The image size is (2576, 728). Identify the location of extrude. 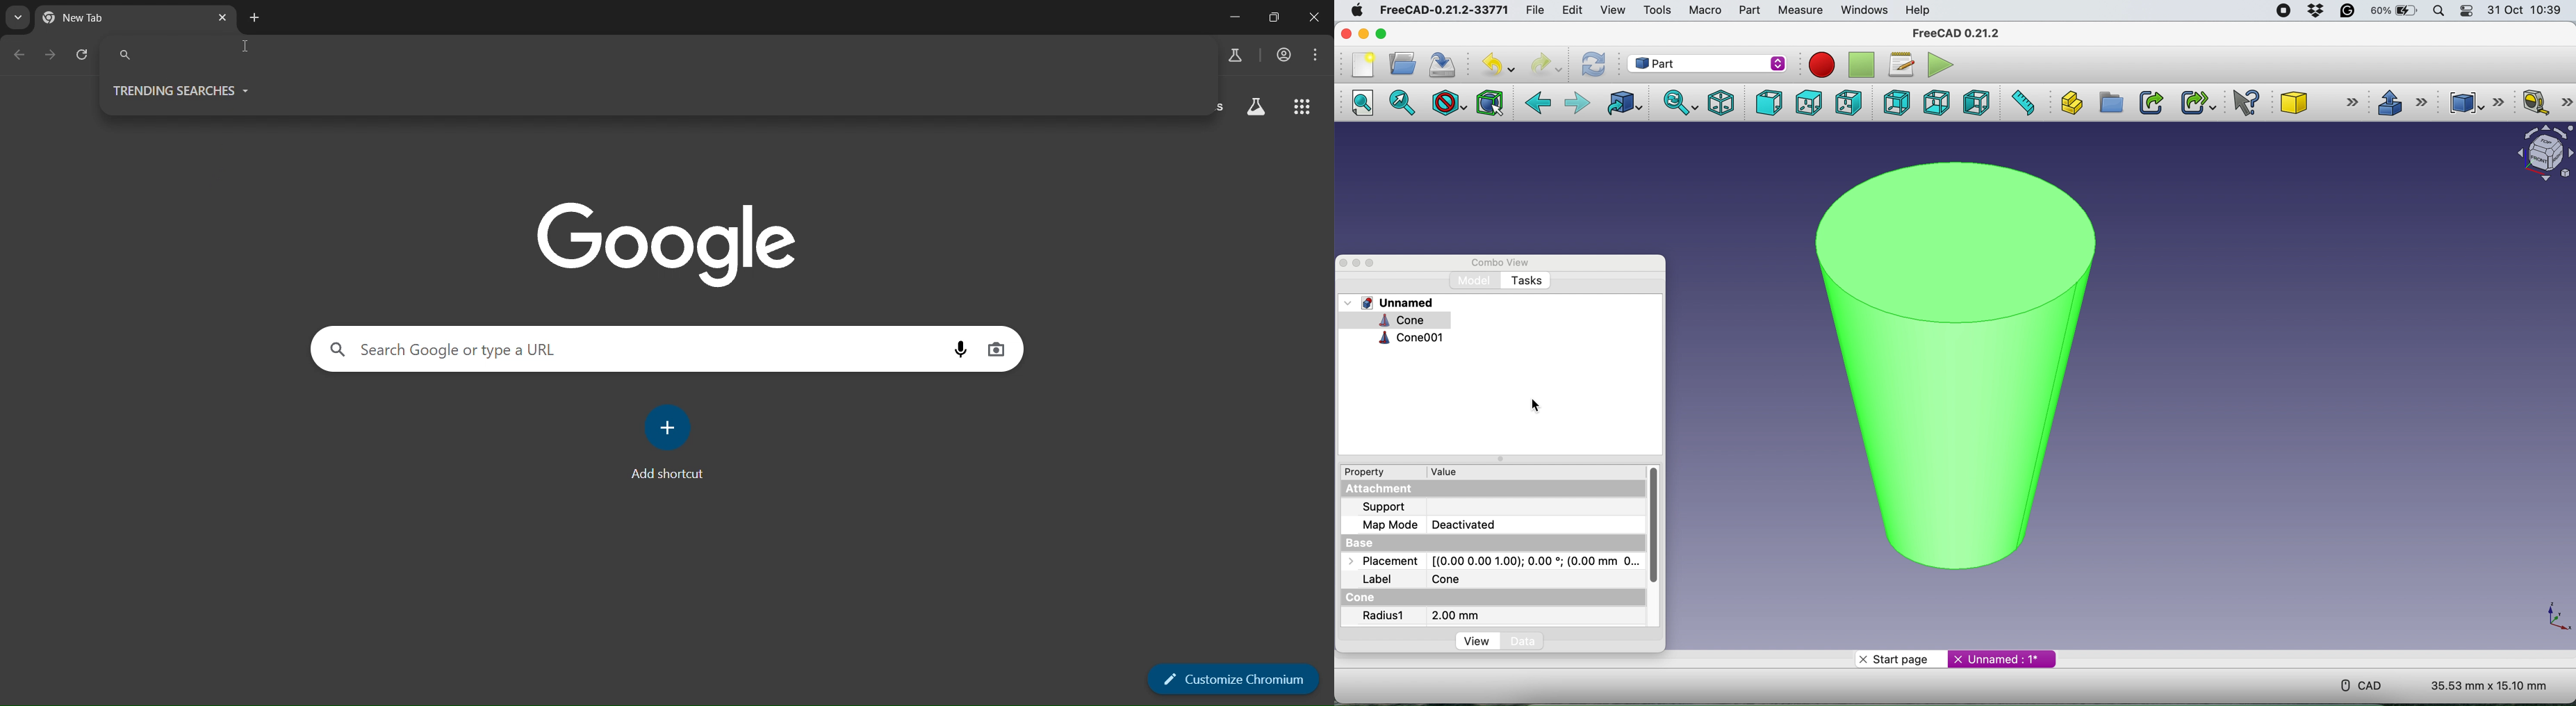
(2402, 102).